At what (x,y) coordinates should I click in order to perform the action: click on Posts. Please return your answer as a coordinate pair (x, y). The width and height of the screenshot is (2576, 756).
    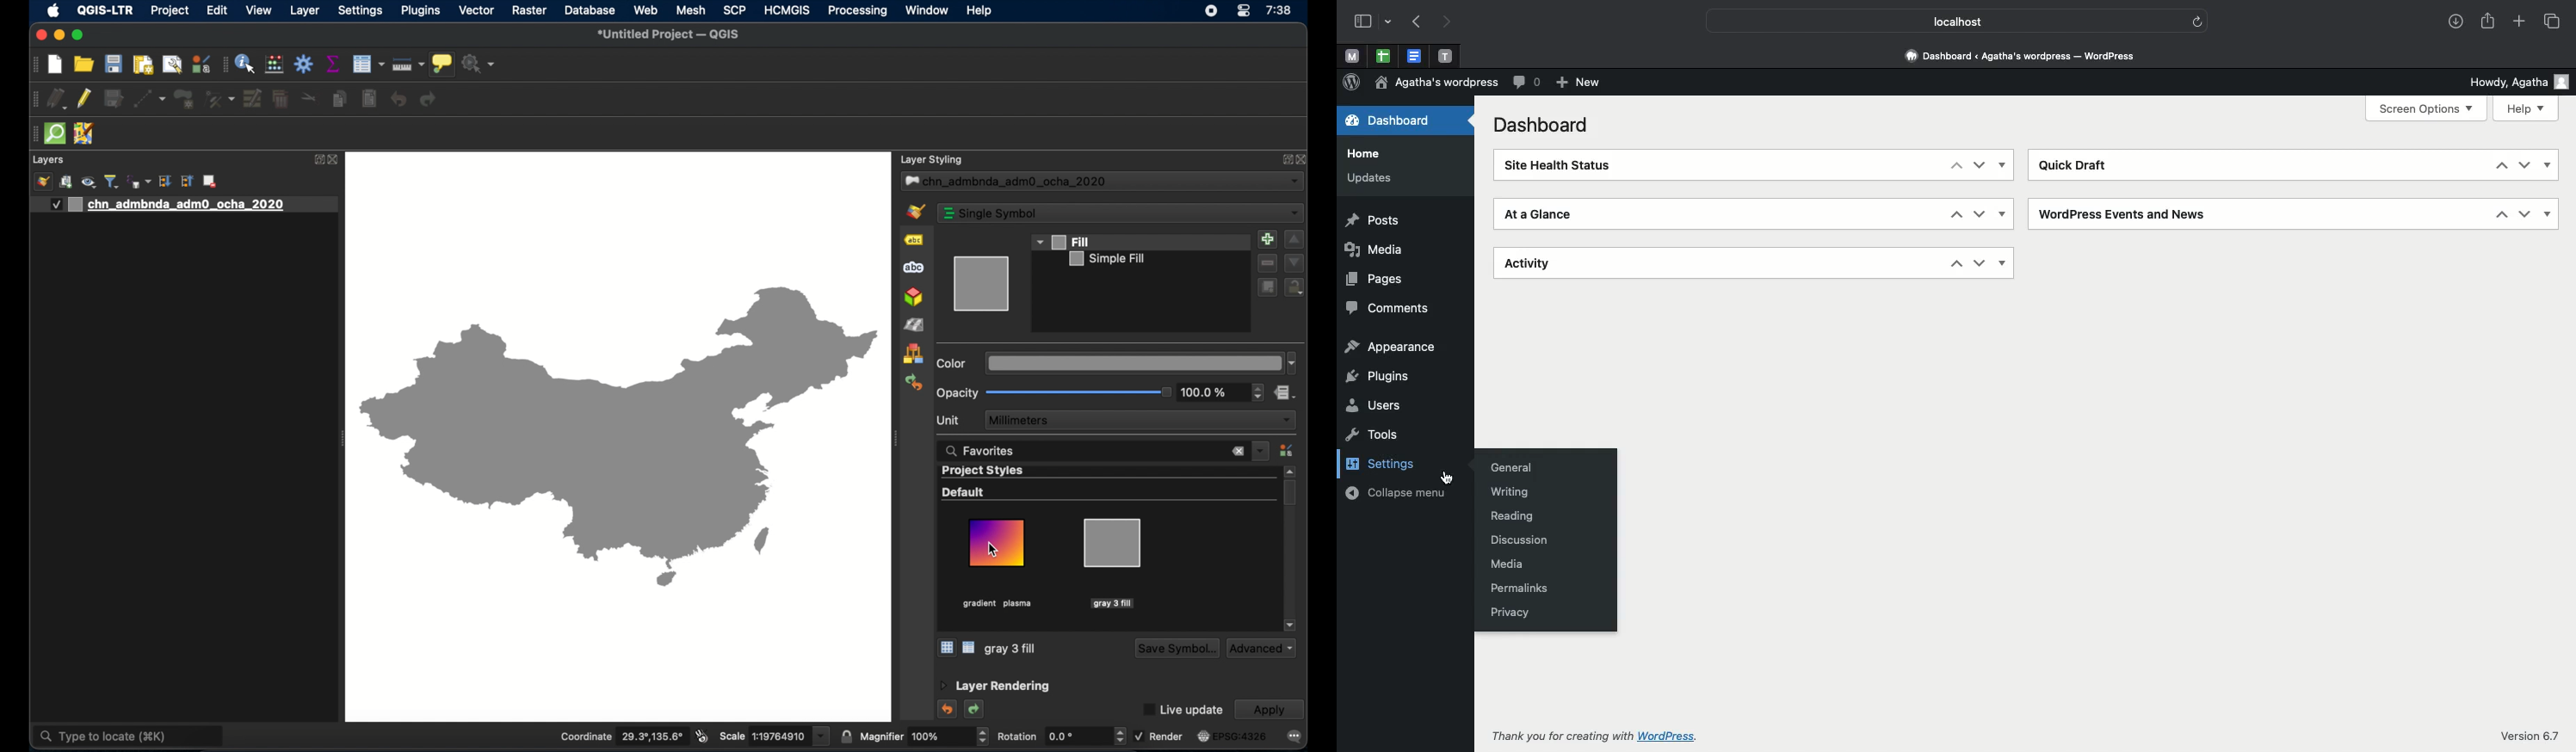
    Looking at the image, I should click on (1375, 219).